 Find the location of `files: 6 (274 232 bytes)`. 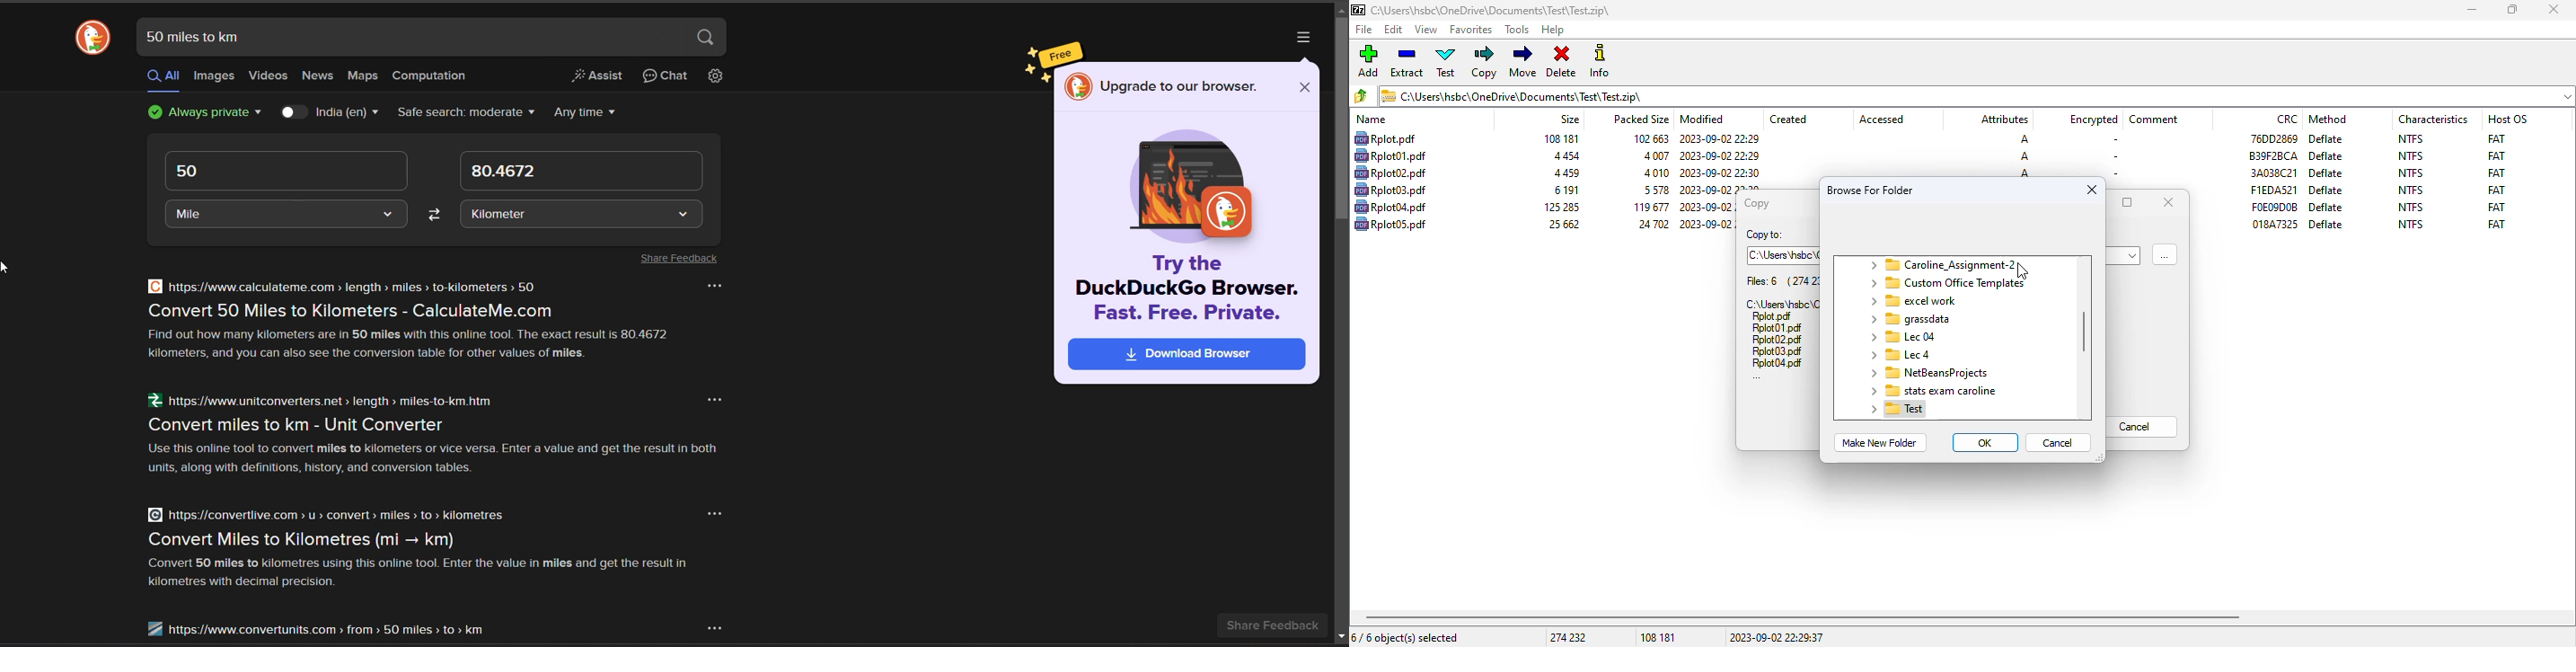

files: 6 (274 232 bytes) is located at coordinates (1782, 281).